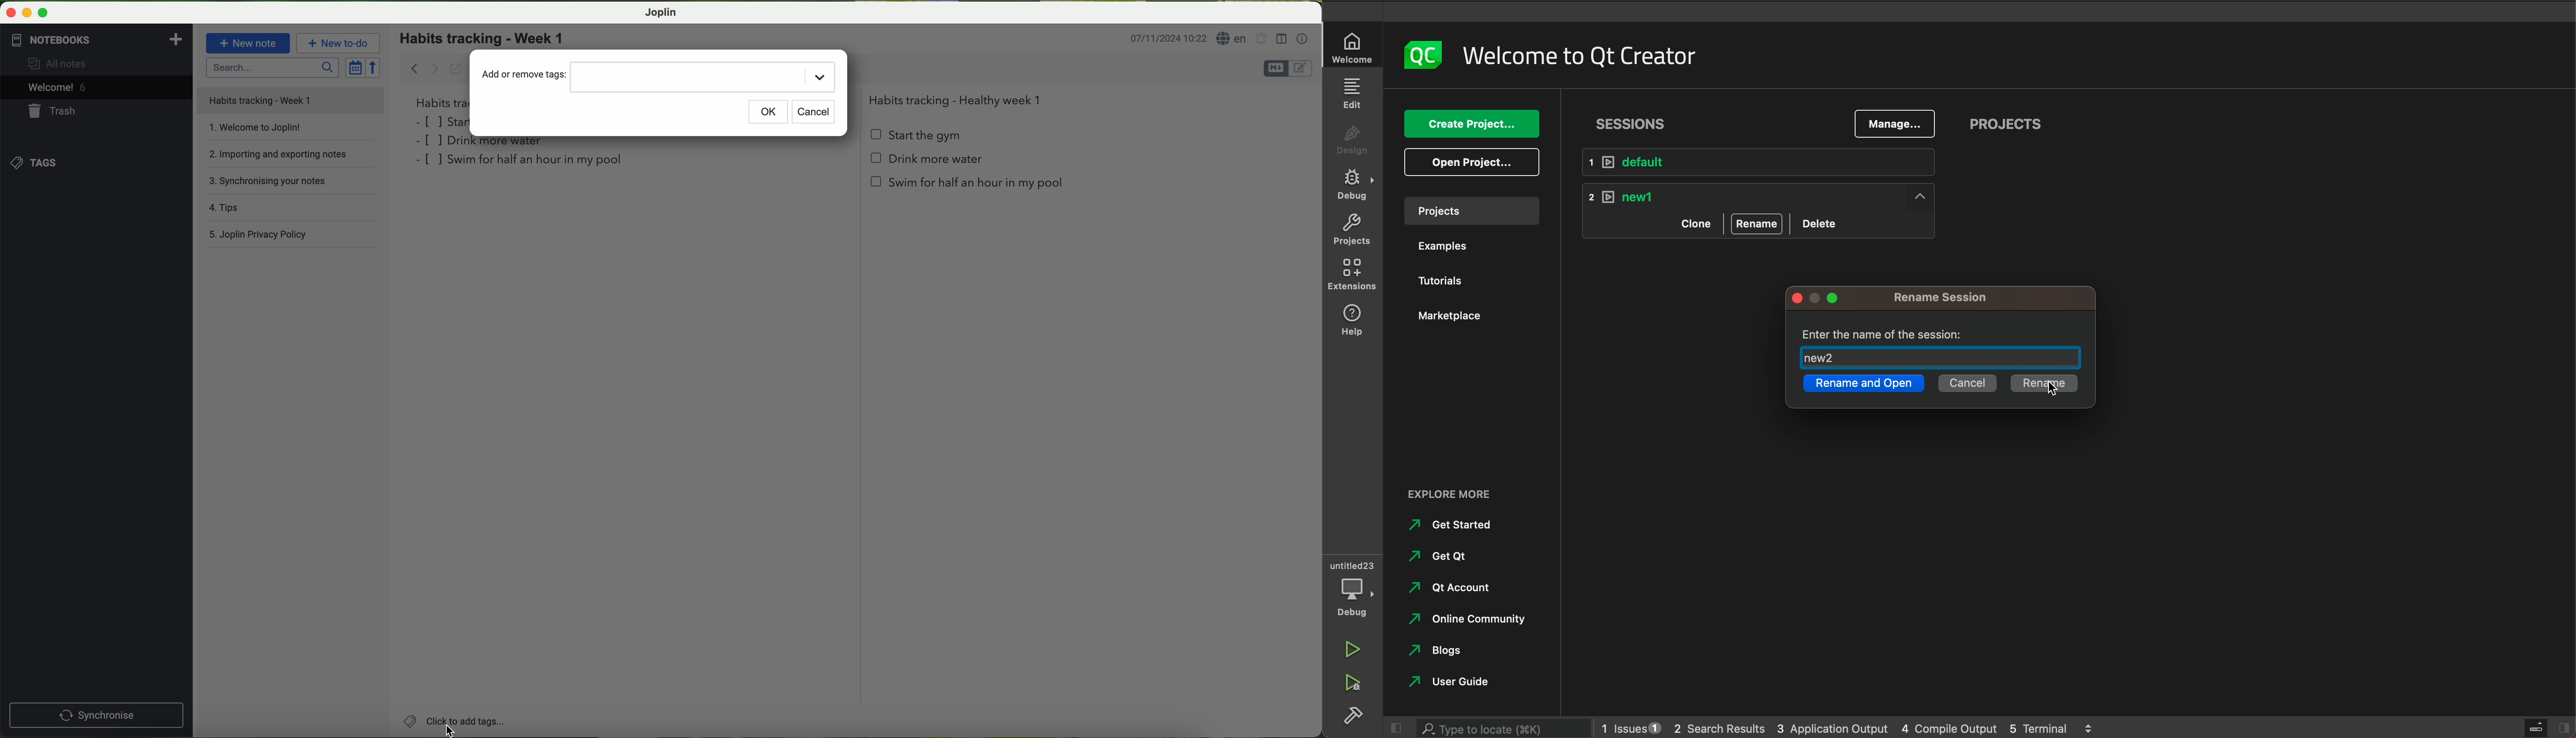  Describe the element at coordinates (452, 730) in the screenshot. I see `cursor` at that location.